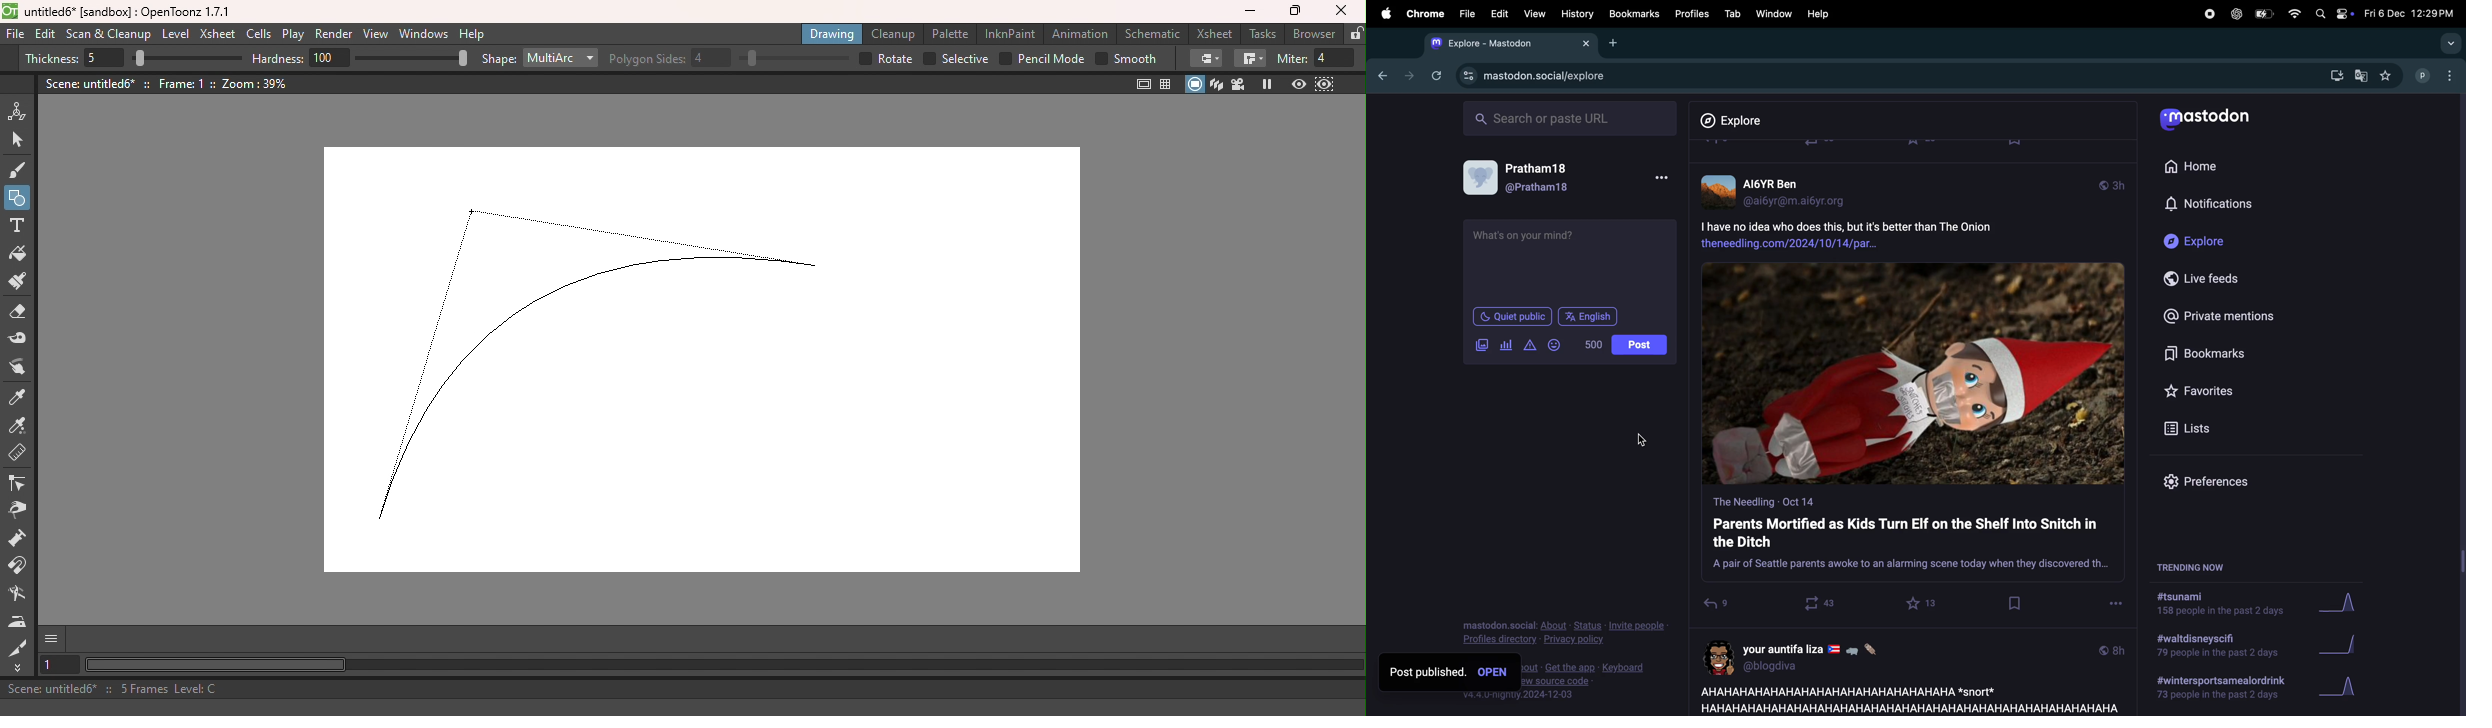 The image size is (2492, 728). I want to click on Selective, so click(957, 58).